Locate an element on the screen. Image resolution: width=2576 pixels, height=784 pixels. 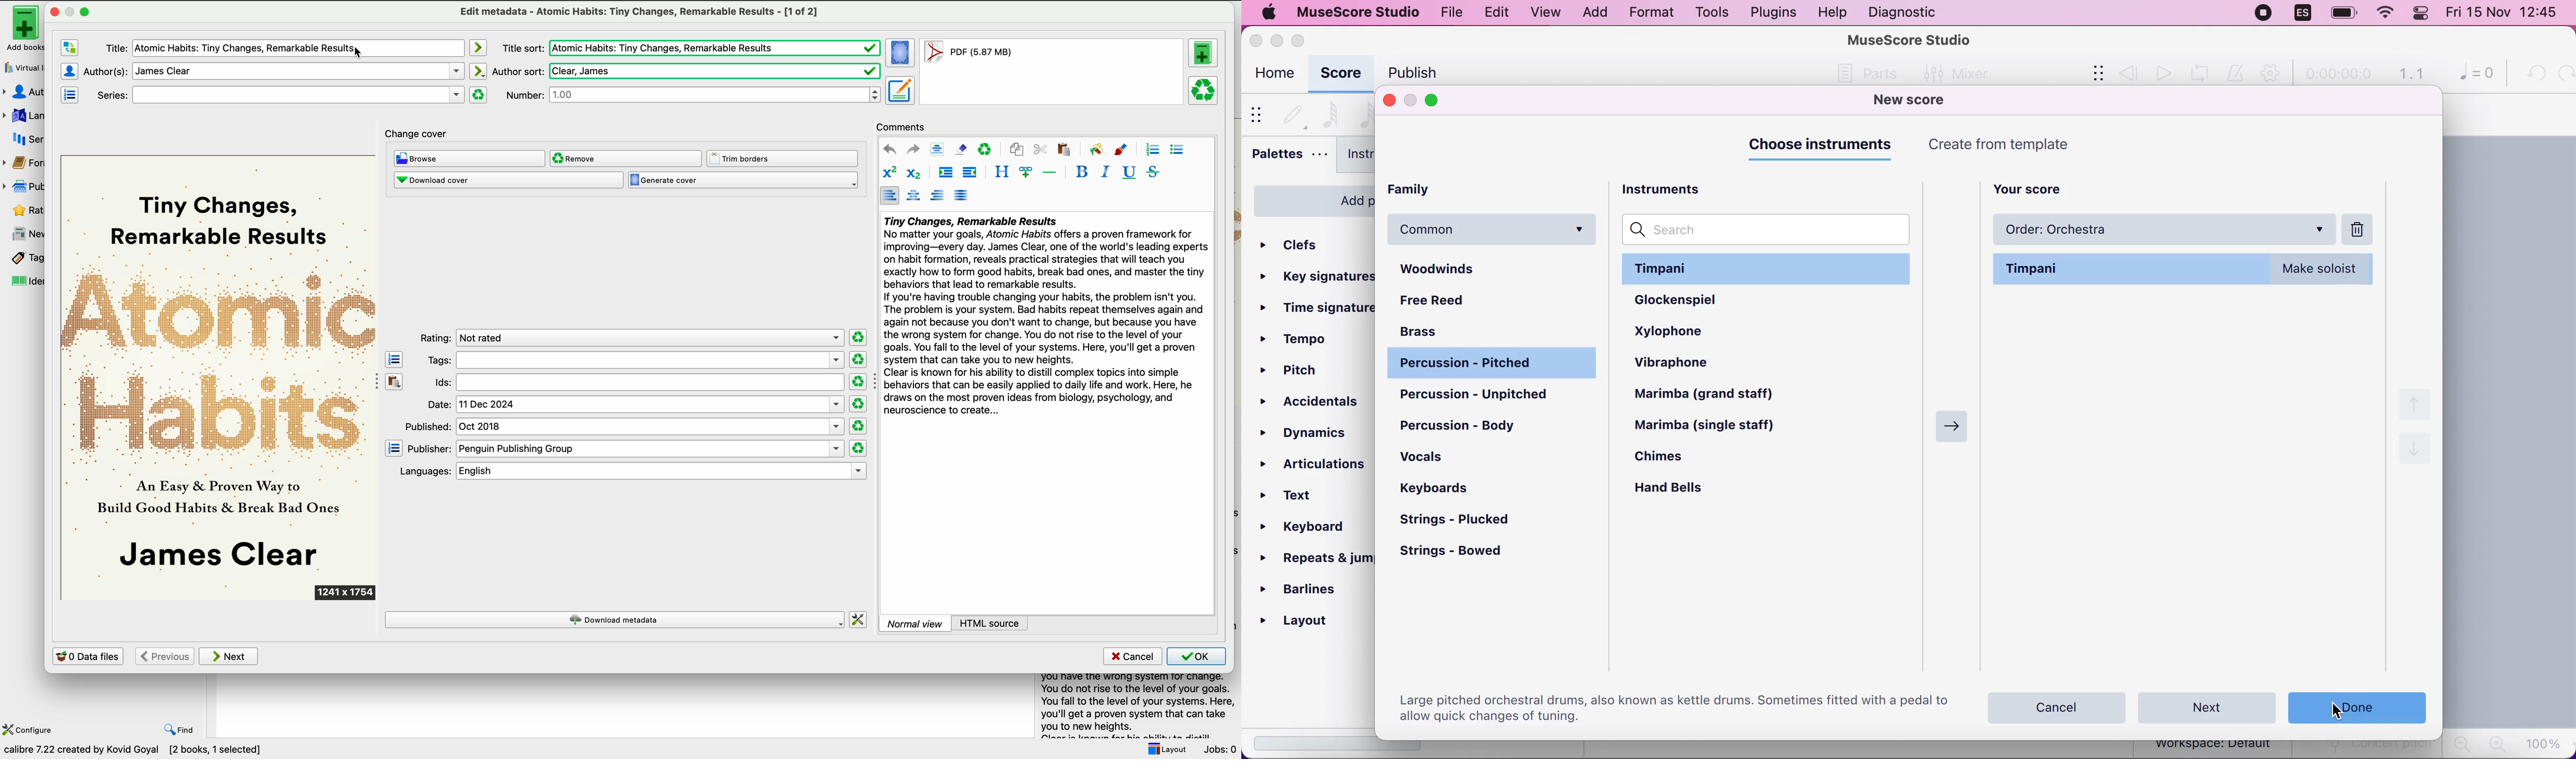
cursor is located at coordinates (359, 54).